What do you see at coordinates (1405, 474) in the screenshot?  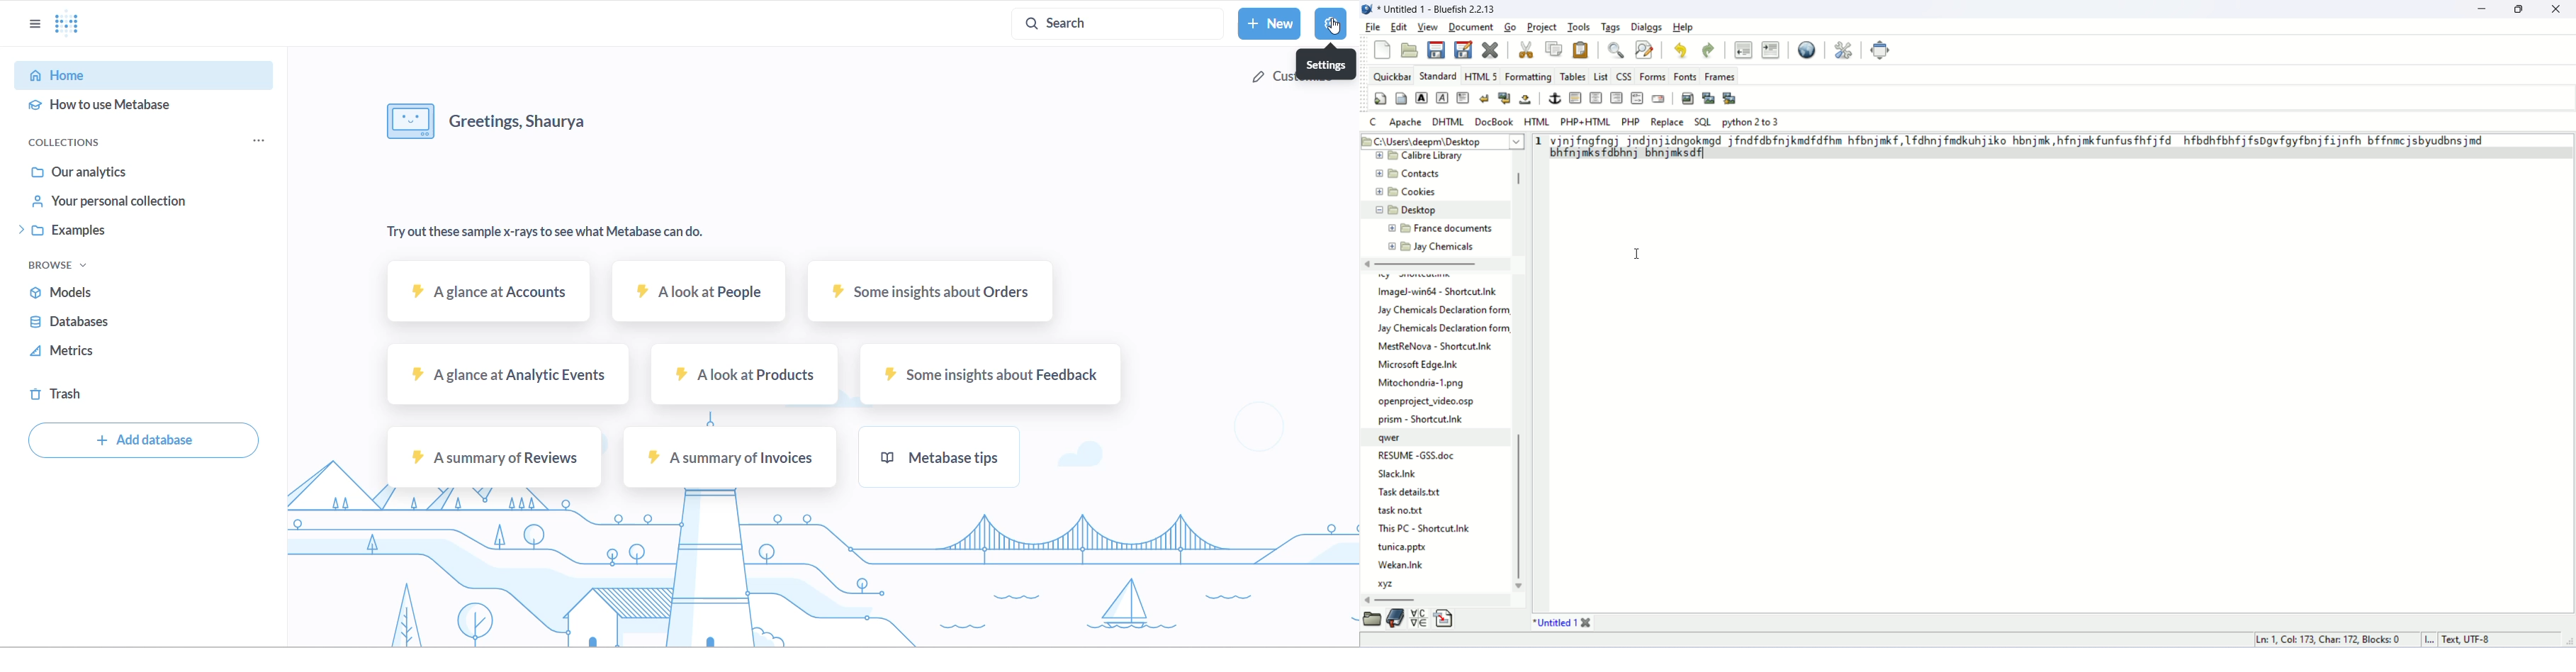 I see `Slack.Ink` at bounding box center [1405, 474].